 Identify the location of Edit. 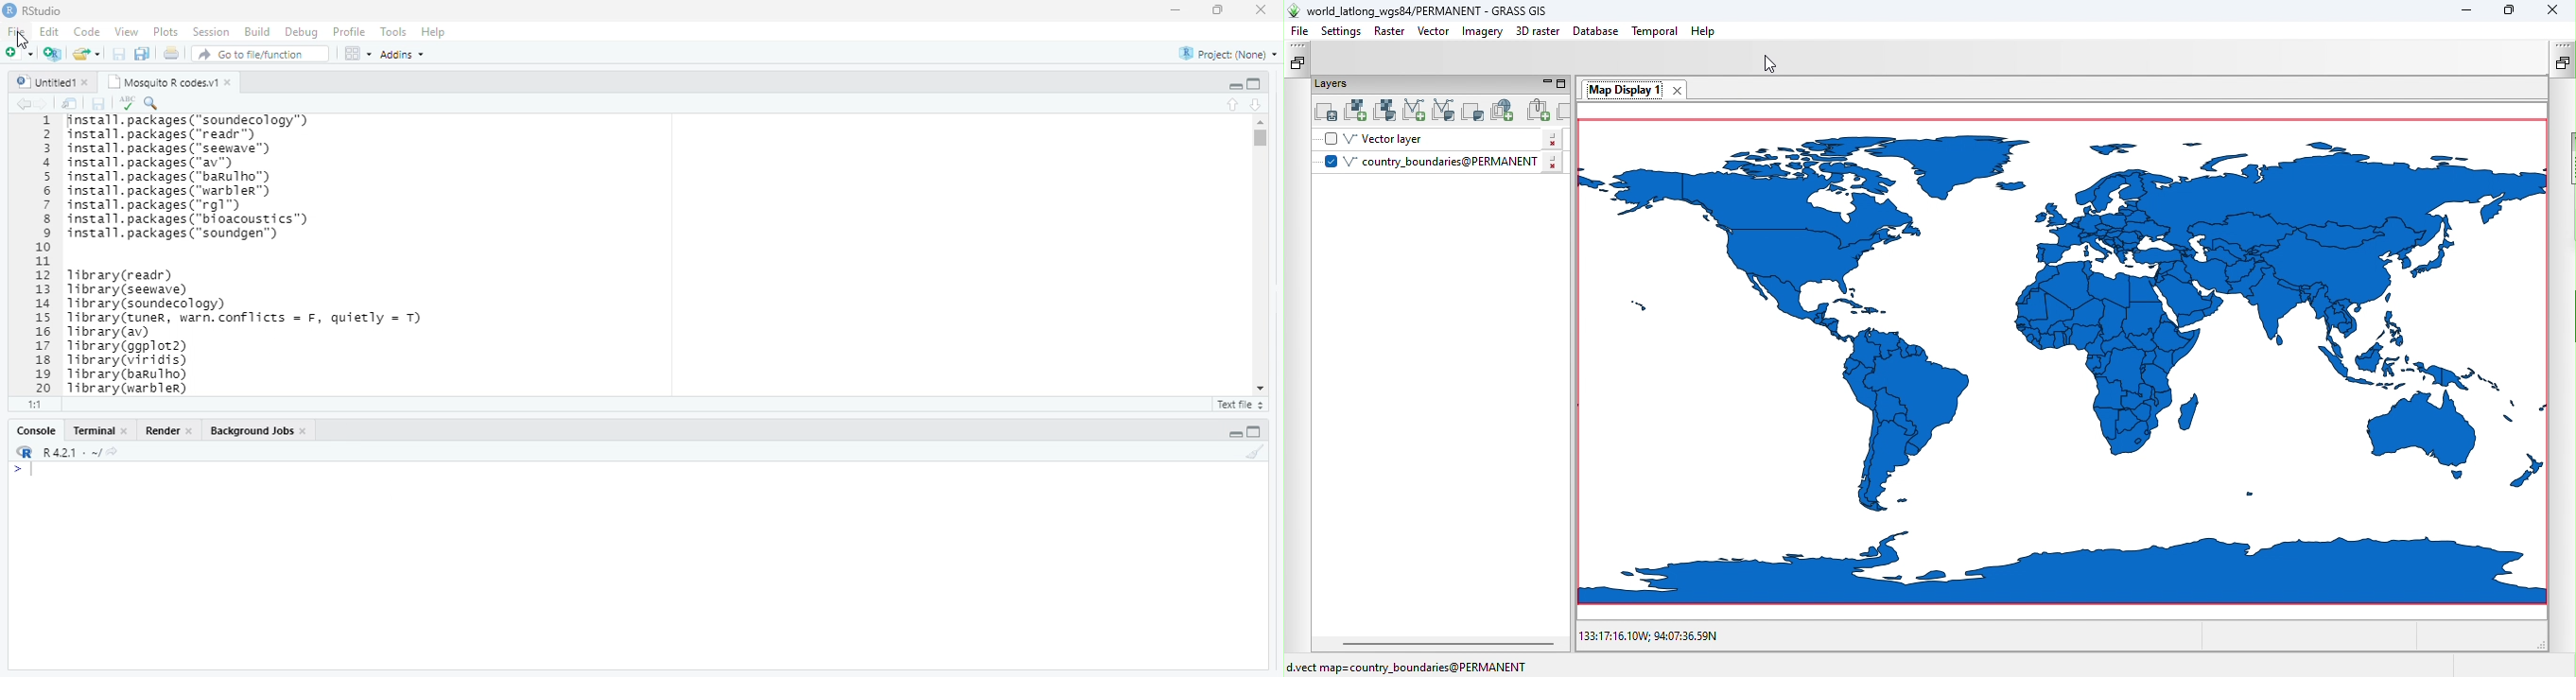
(51, 31).